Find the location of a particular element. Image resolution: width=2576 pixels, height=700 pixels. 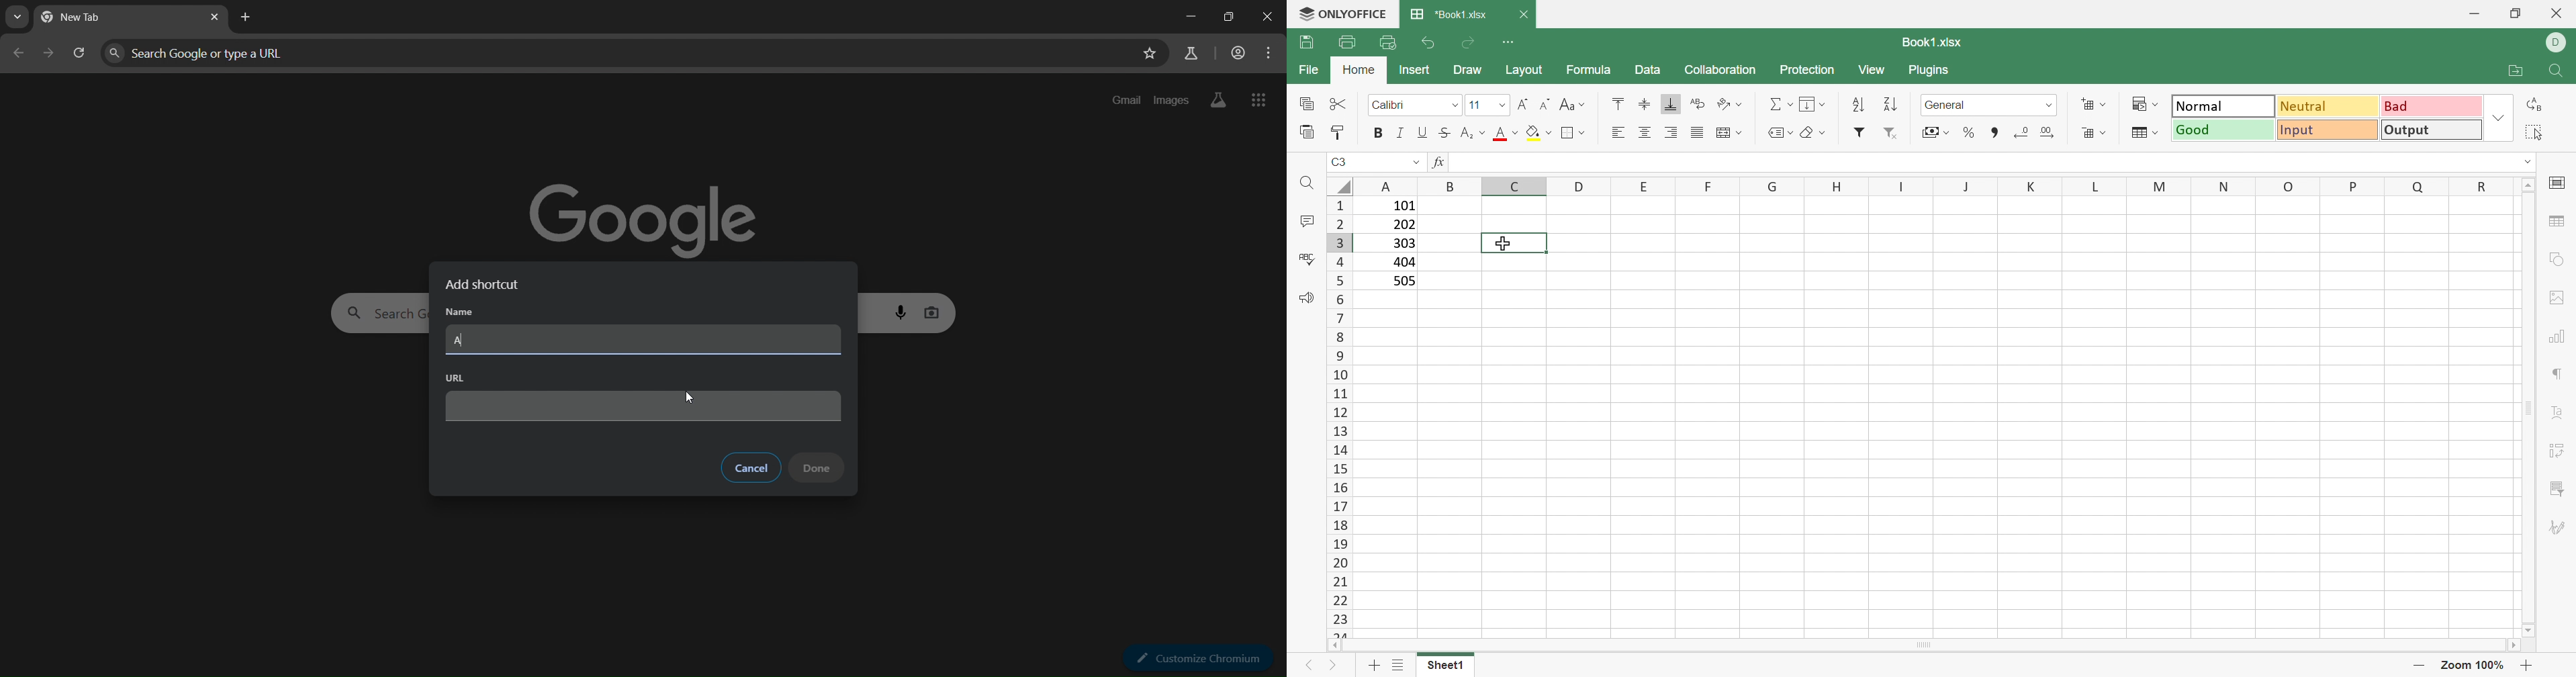

go back one page is located at coordinates (18, 56).